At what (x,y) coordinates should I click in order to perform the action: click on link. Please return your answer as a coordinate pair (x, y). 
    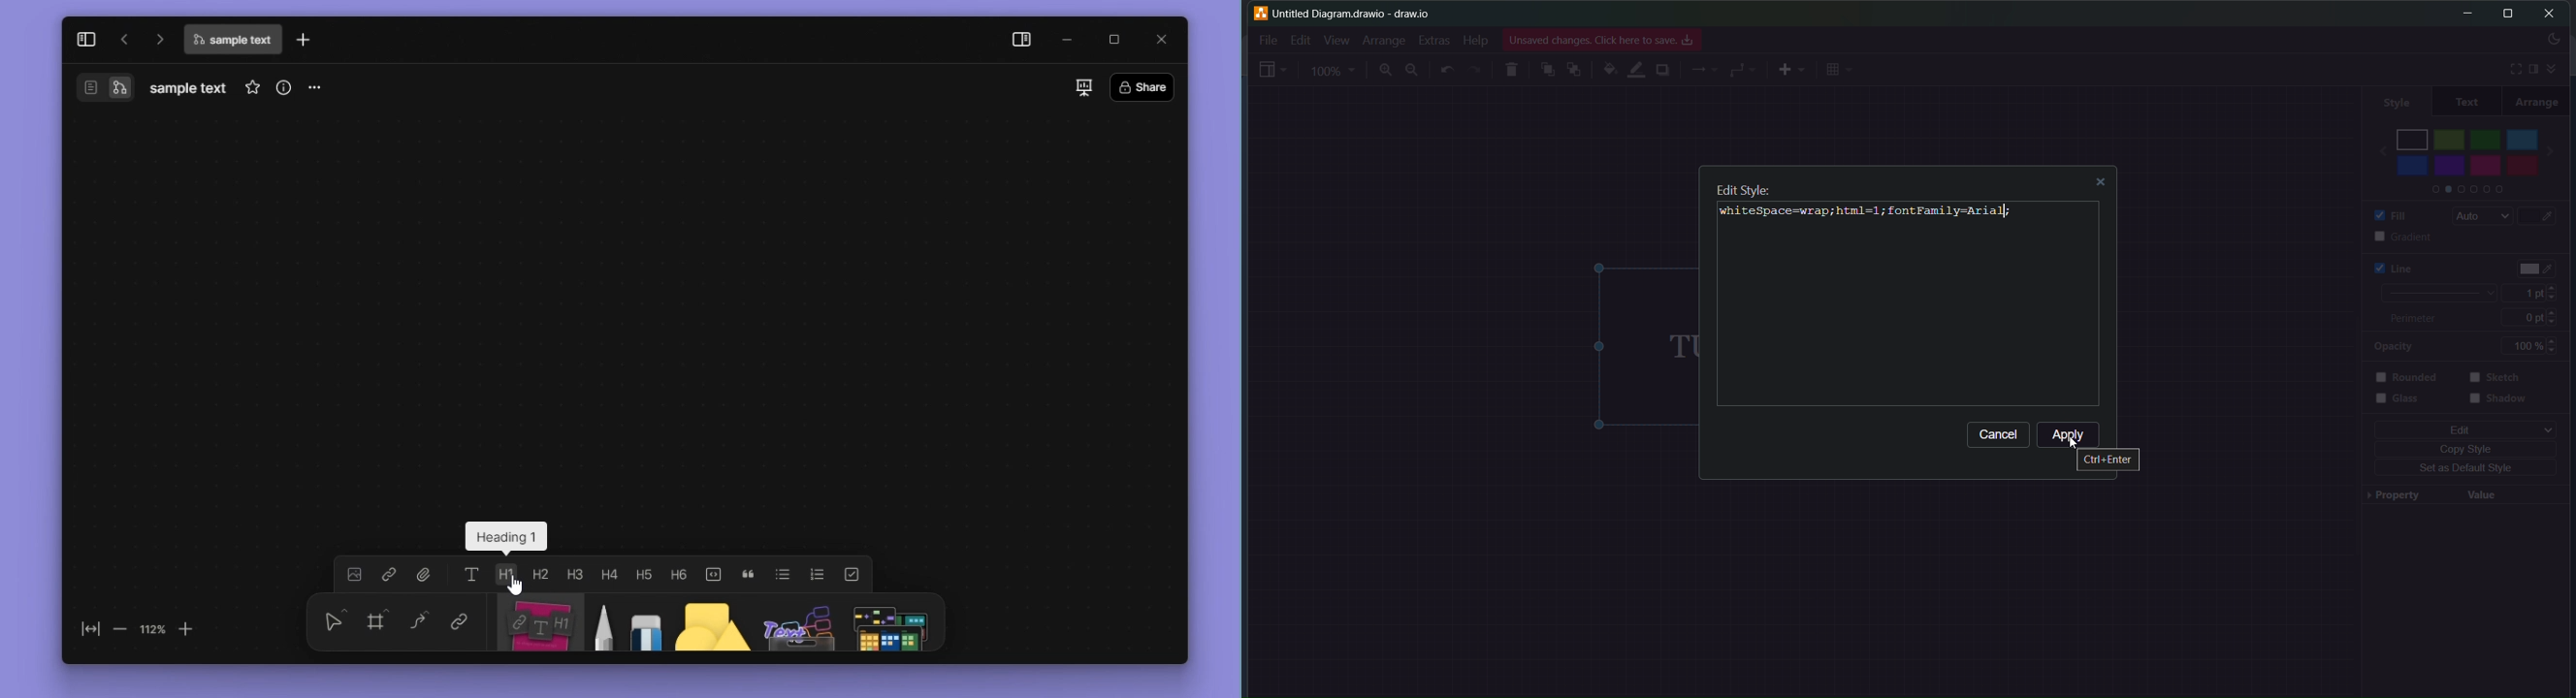
    Looking at the image, I should click on (389, 574).